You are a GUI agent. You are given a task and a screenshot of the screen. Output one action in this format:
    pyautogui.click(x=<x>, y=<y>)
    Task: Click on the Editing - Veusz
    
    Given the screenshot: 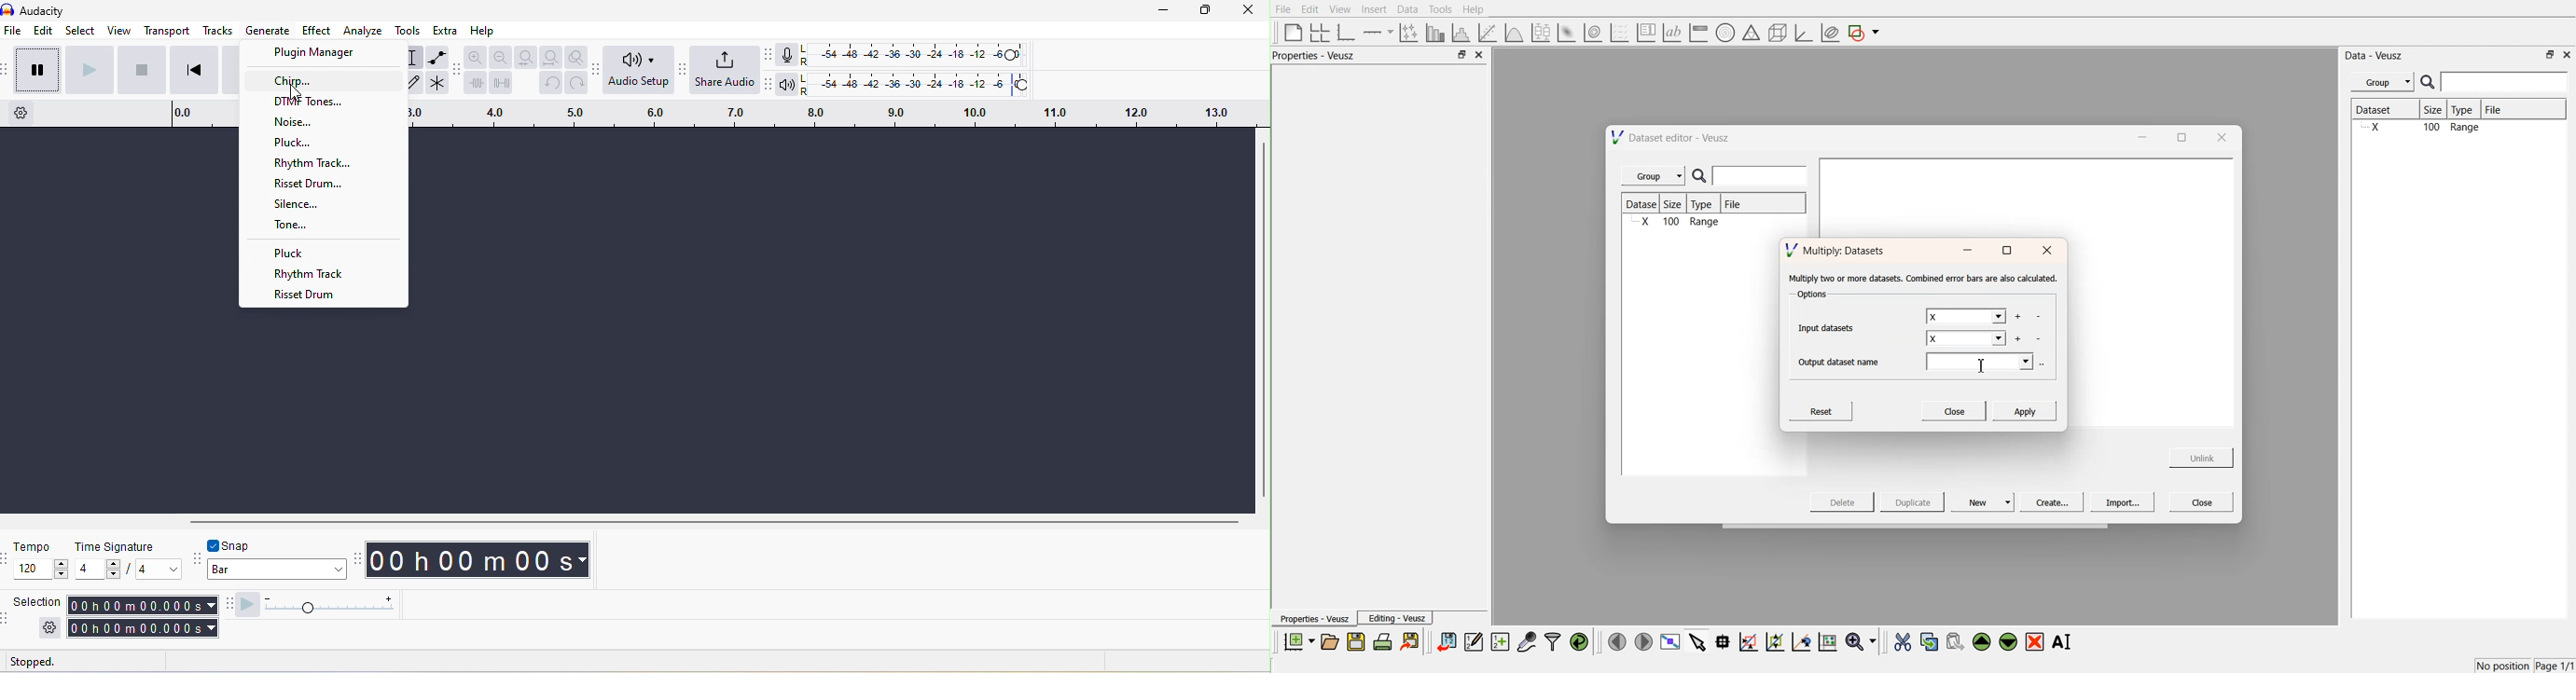 What is the action you would take?
    pyautogui.click(x=1397, y=618)
    